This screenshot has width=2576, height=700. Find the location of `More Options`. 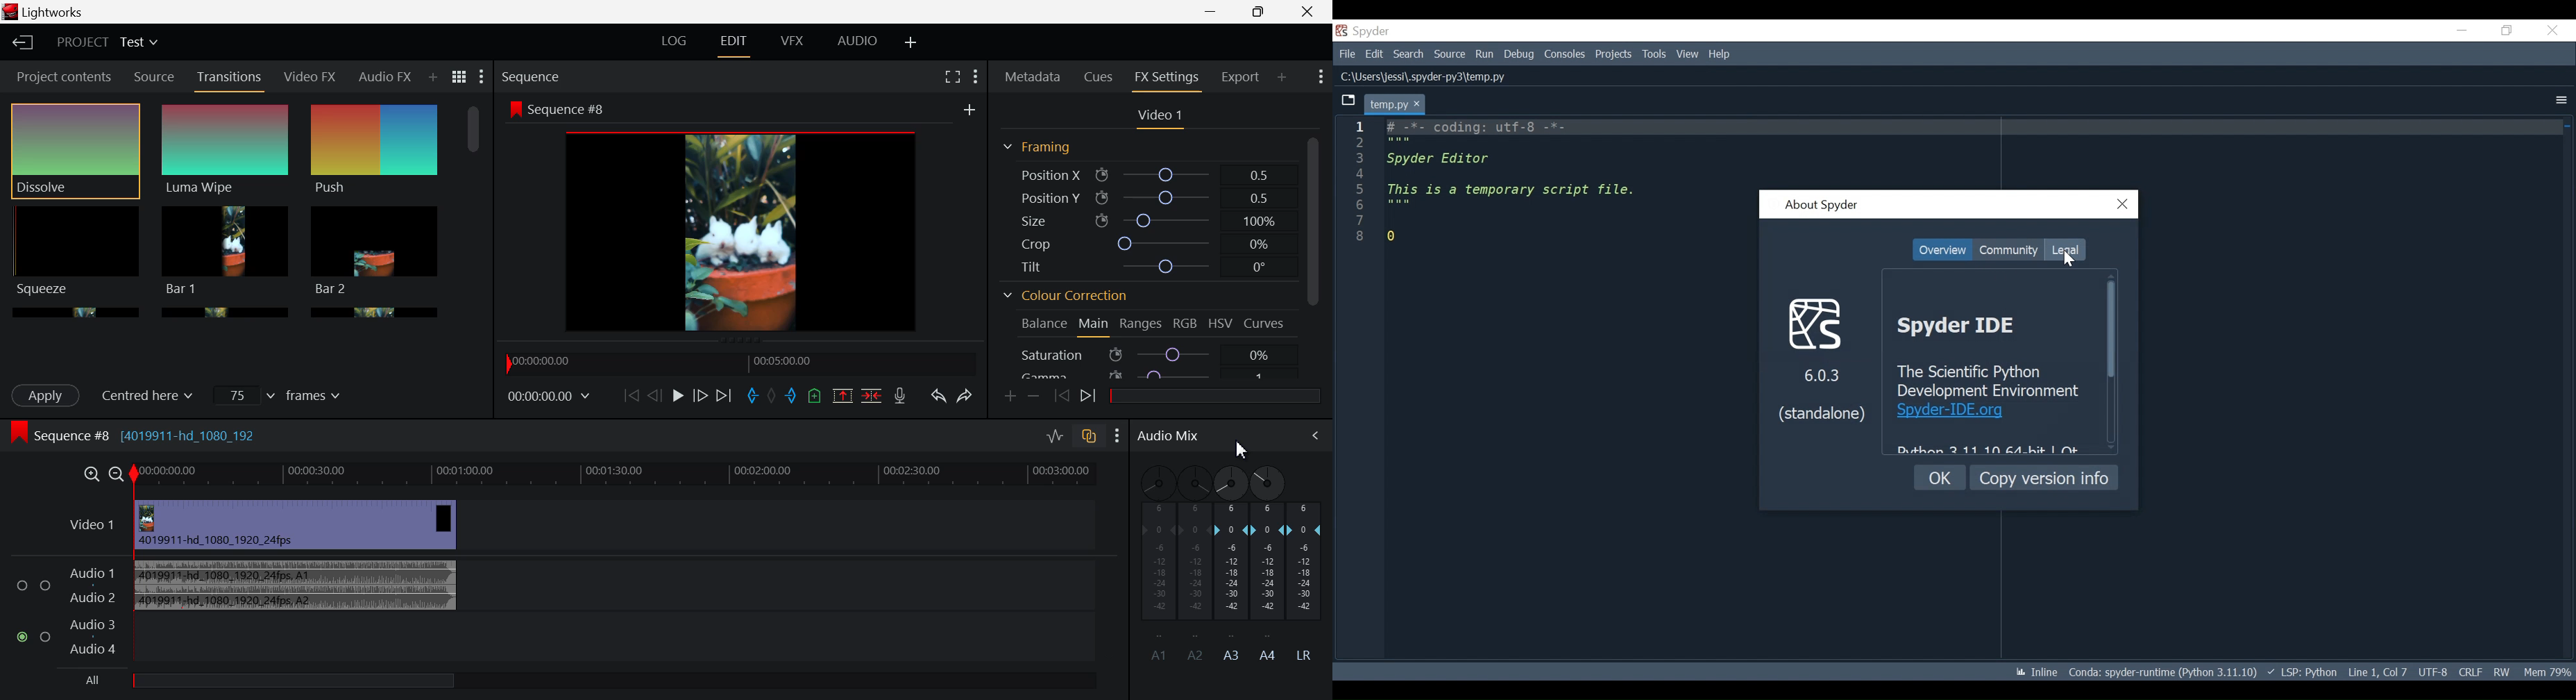

More Options is located at coordinates (2561, 101).